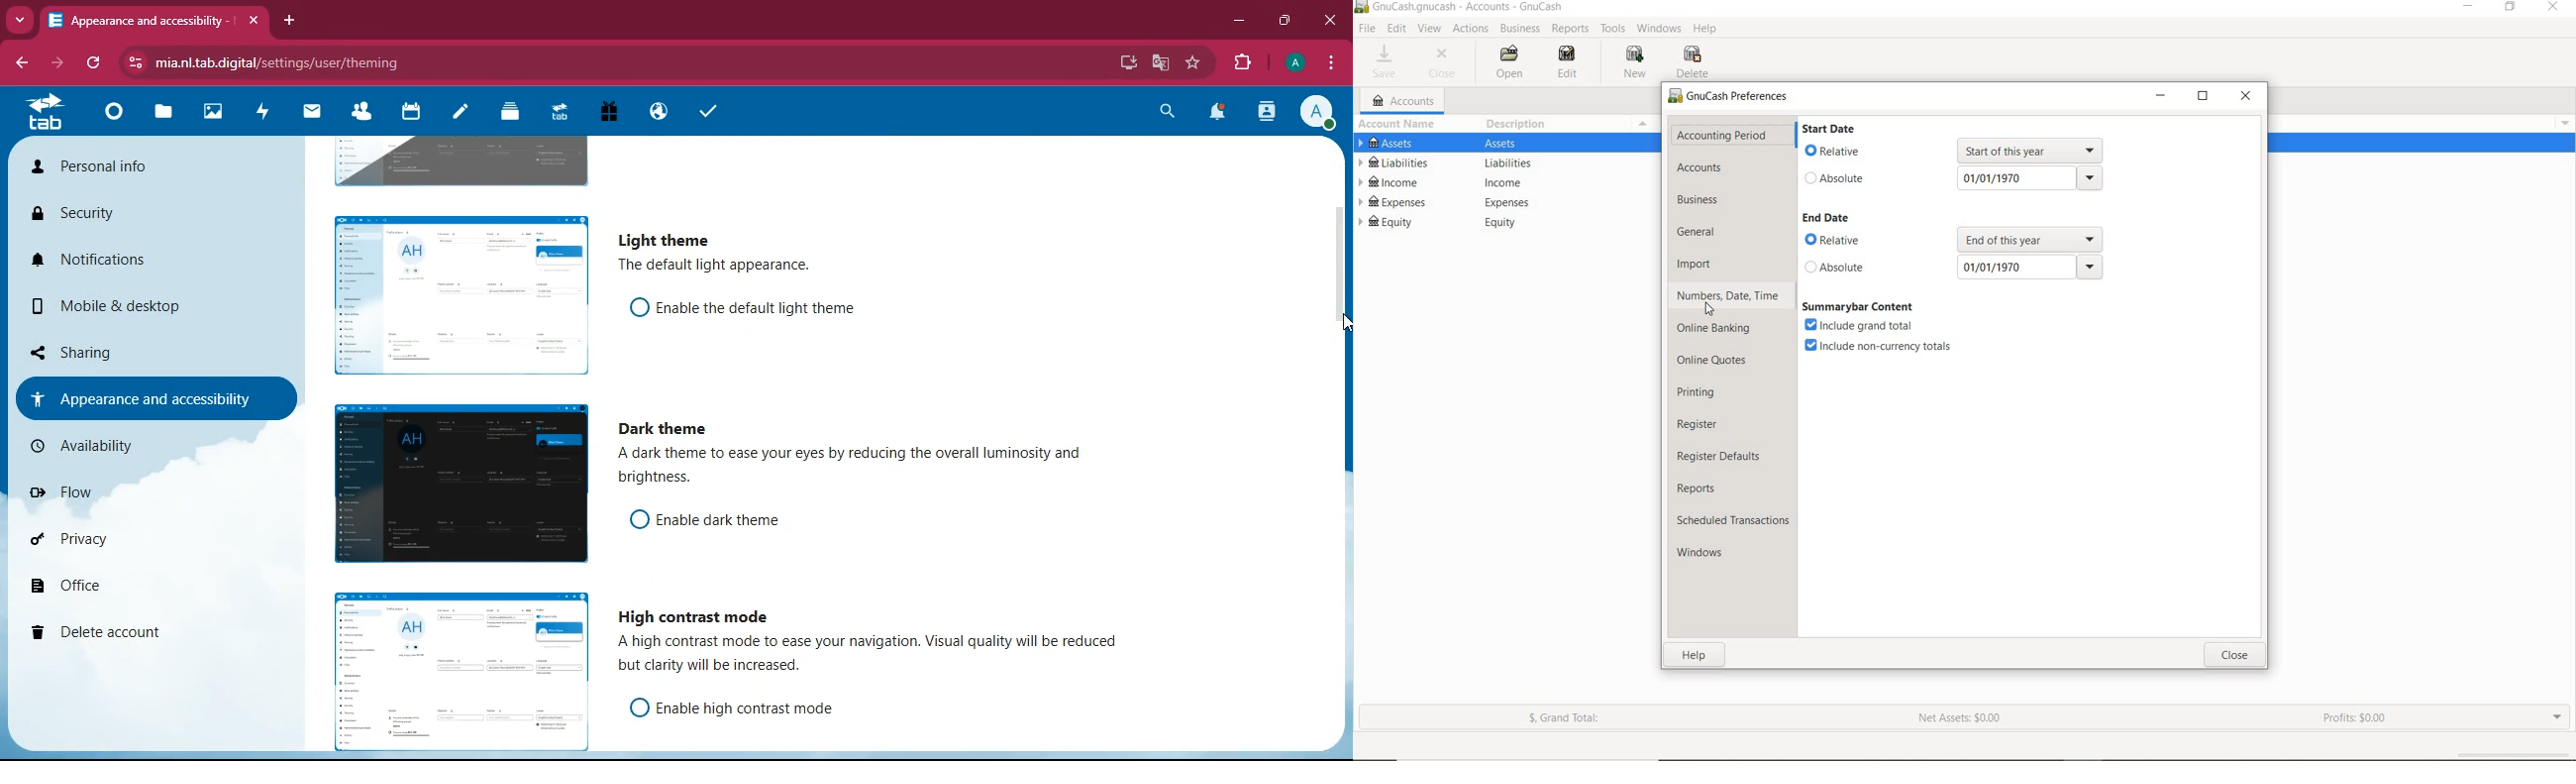  I want to click on extension, so click(1245, 63).